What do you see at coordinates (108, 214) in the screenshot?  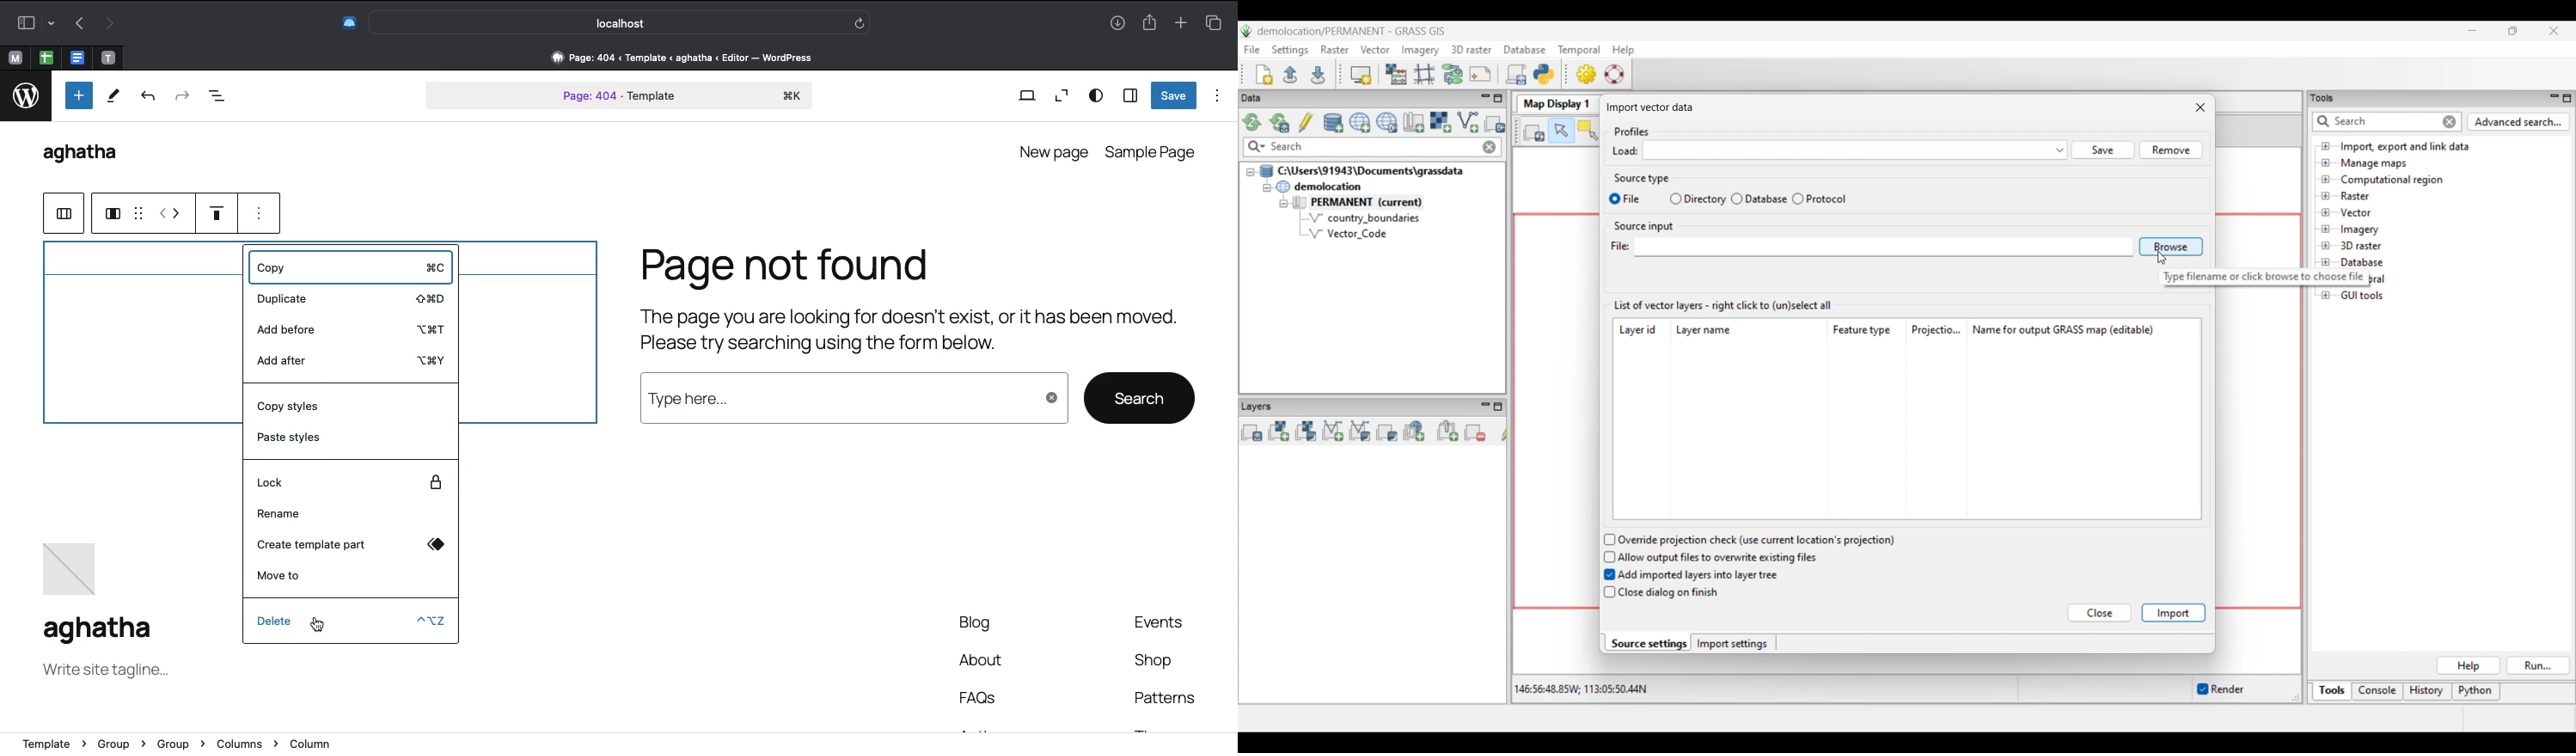 I see `group` at bounding box center [108, 214].